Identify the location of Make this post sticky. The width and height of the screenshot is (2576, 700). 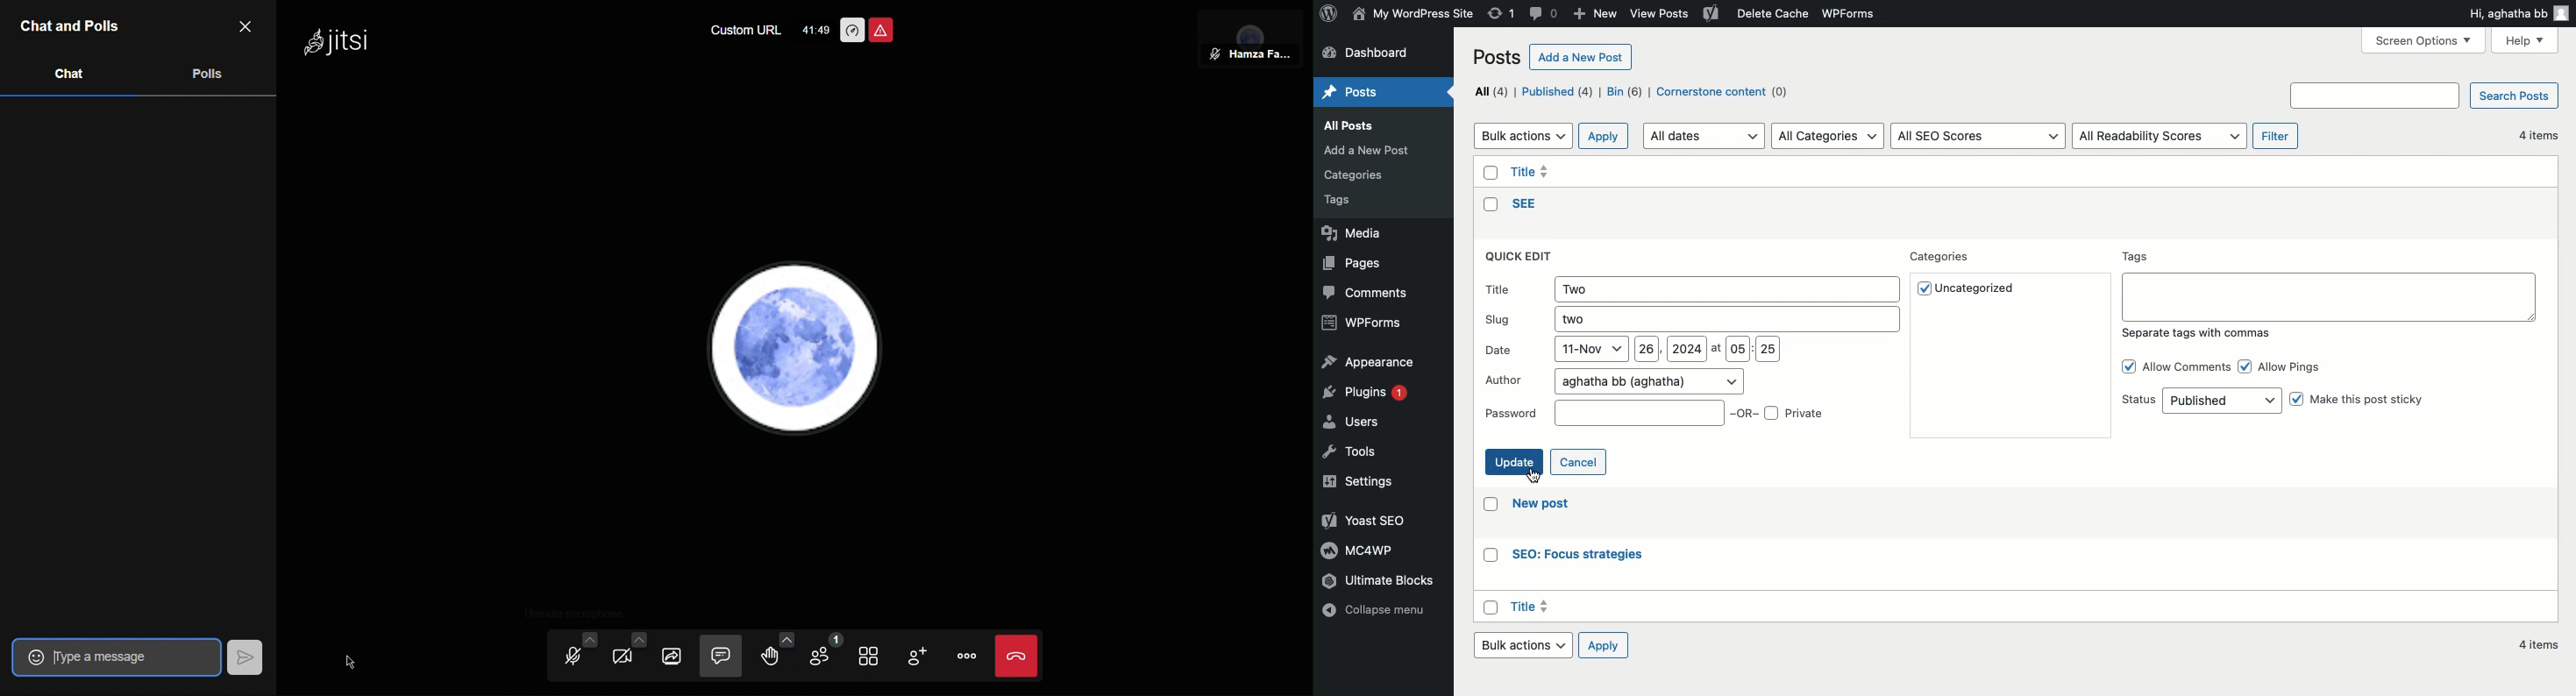
(2368, 405).